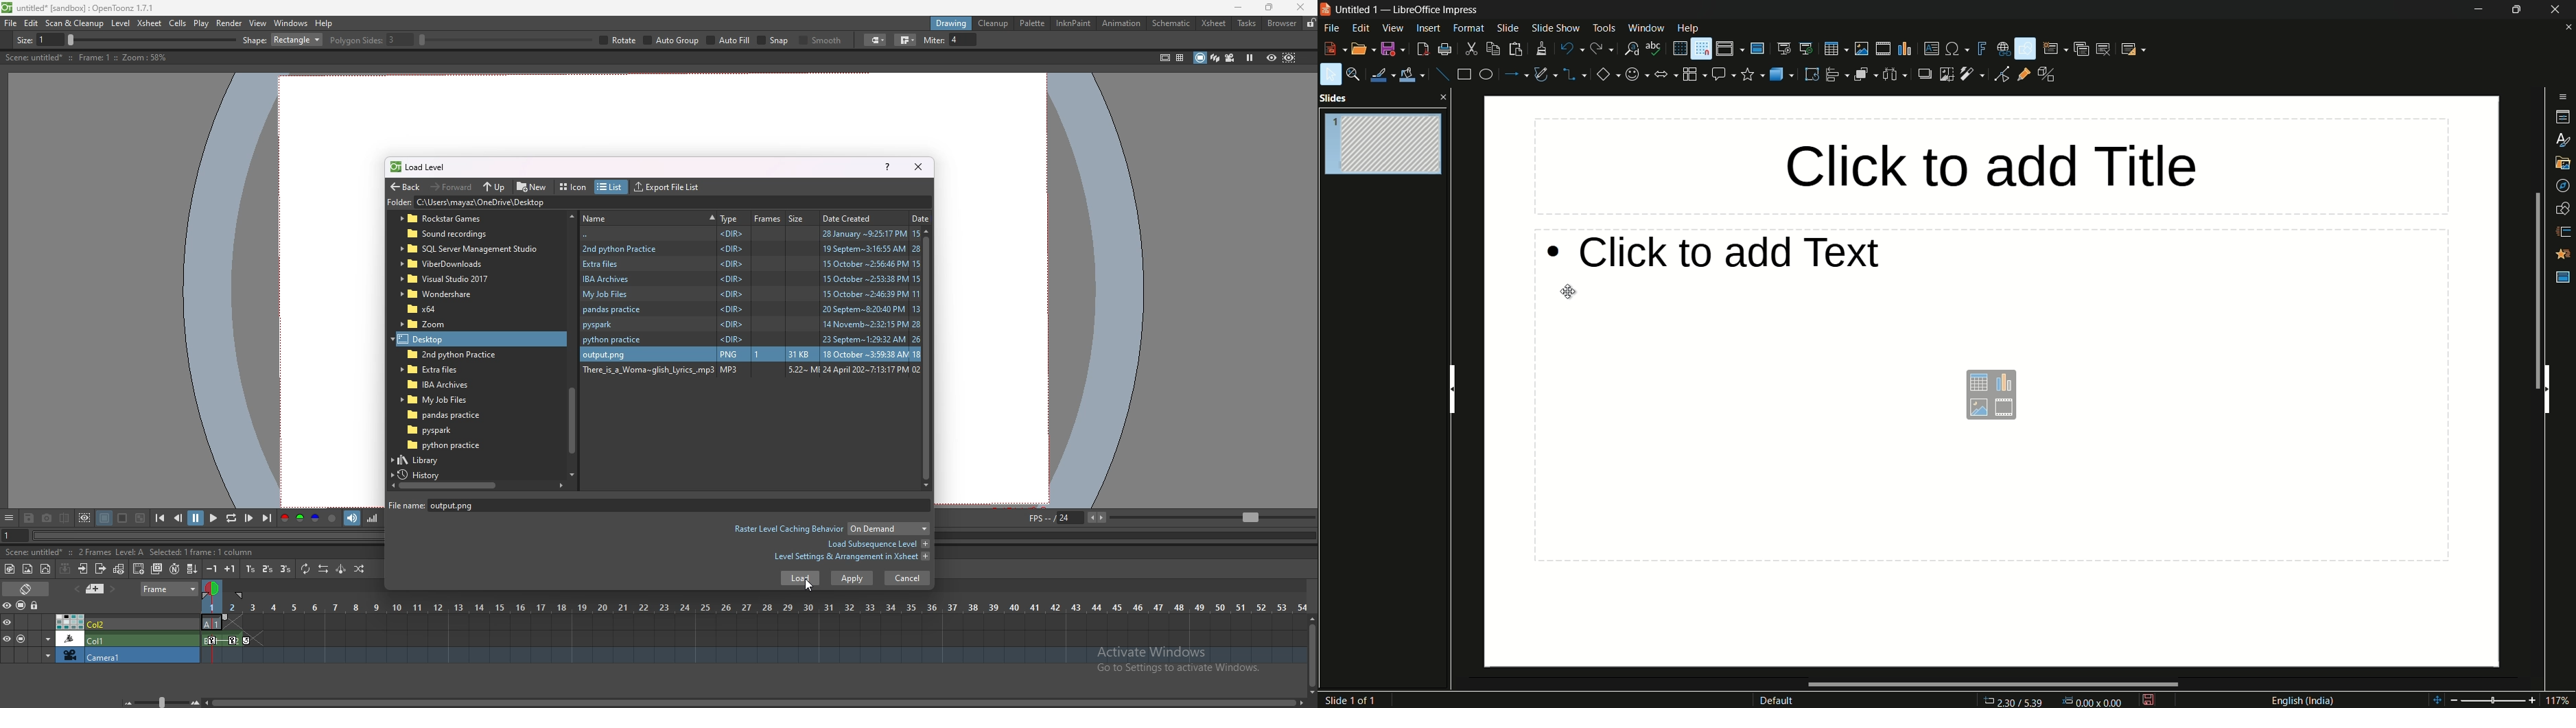 This screenshot has width=2576, height=728. What do you see at coordinates (2079, 48) in the screenshot?
I see `duplicate slide` at bounding box center [2079, 48].